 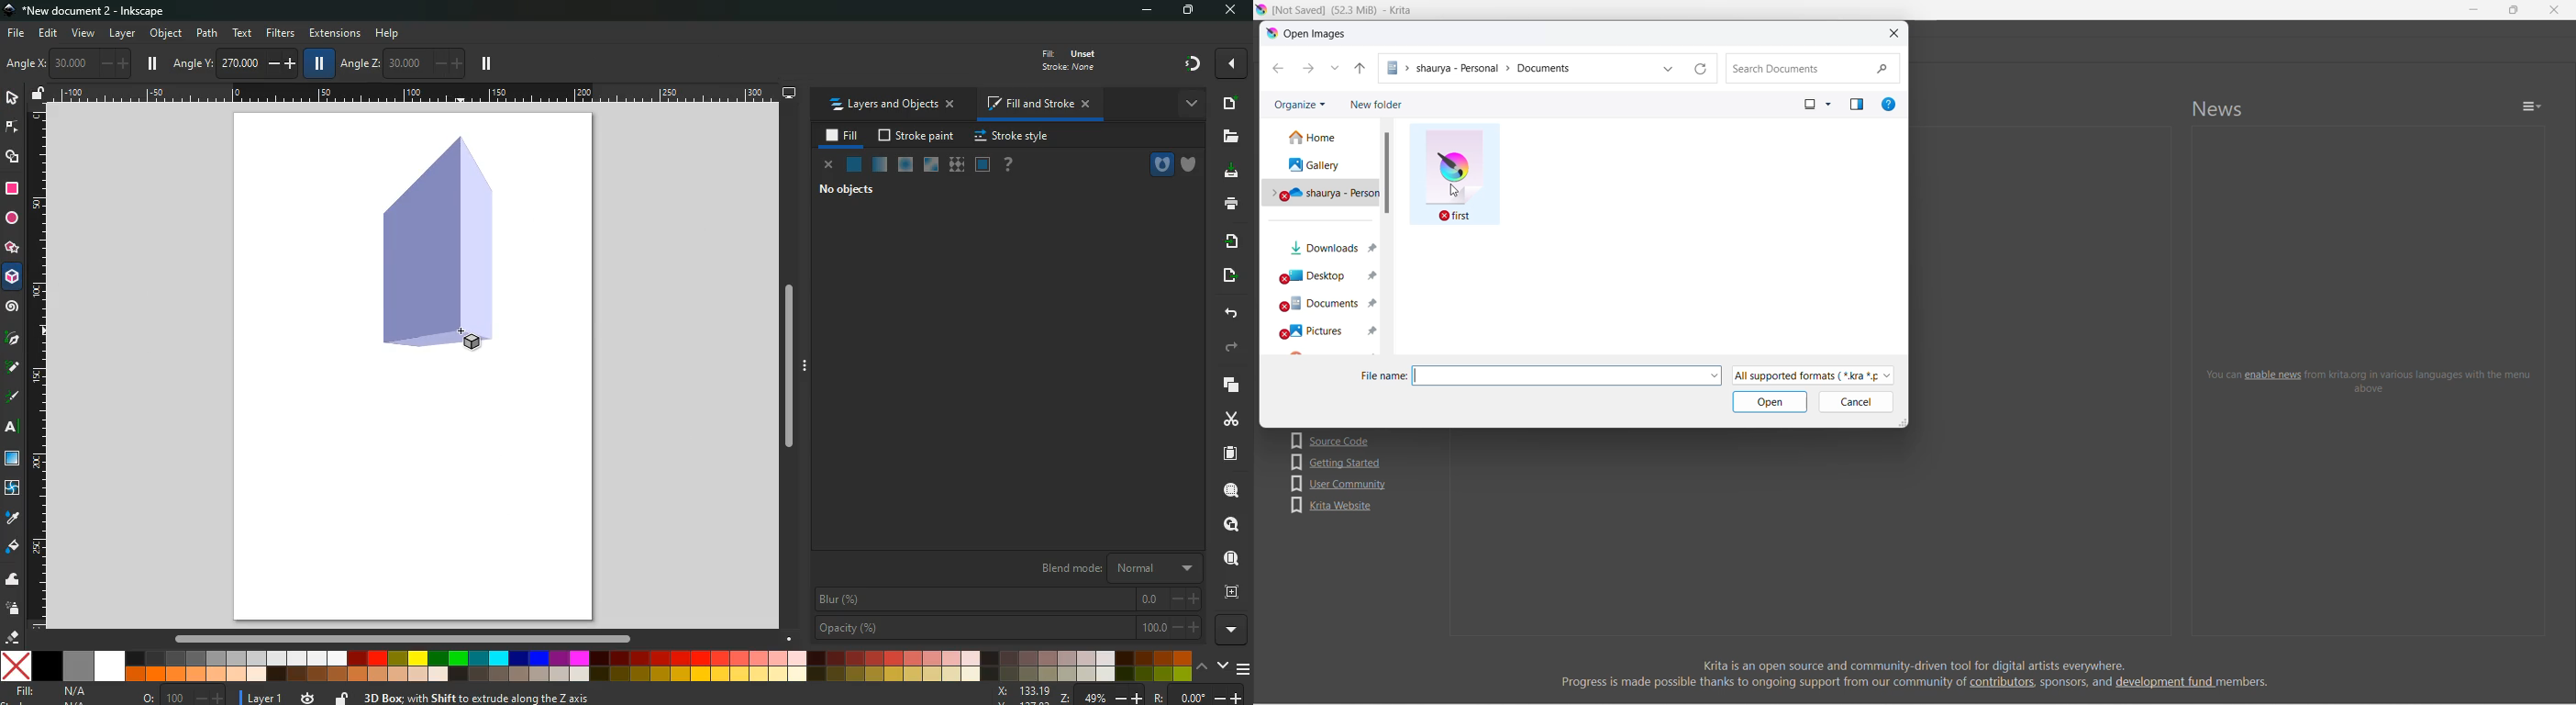 I want to click on Pic, so click(x=13, y=336).